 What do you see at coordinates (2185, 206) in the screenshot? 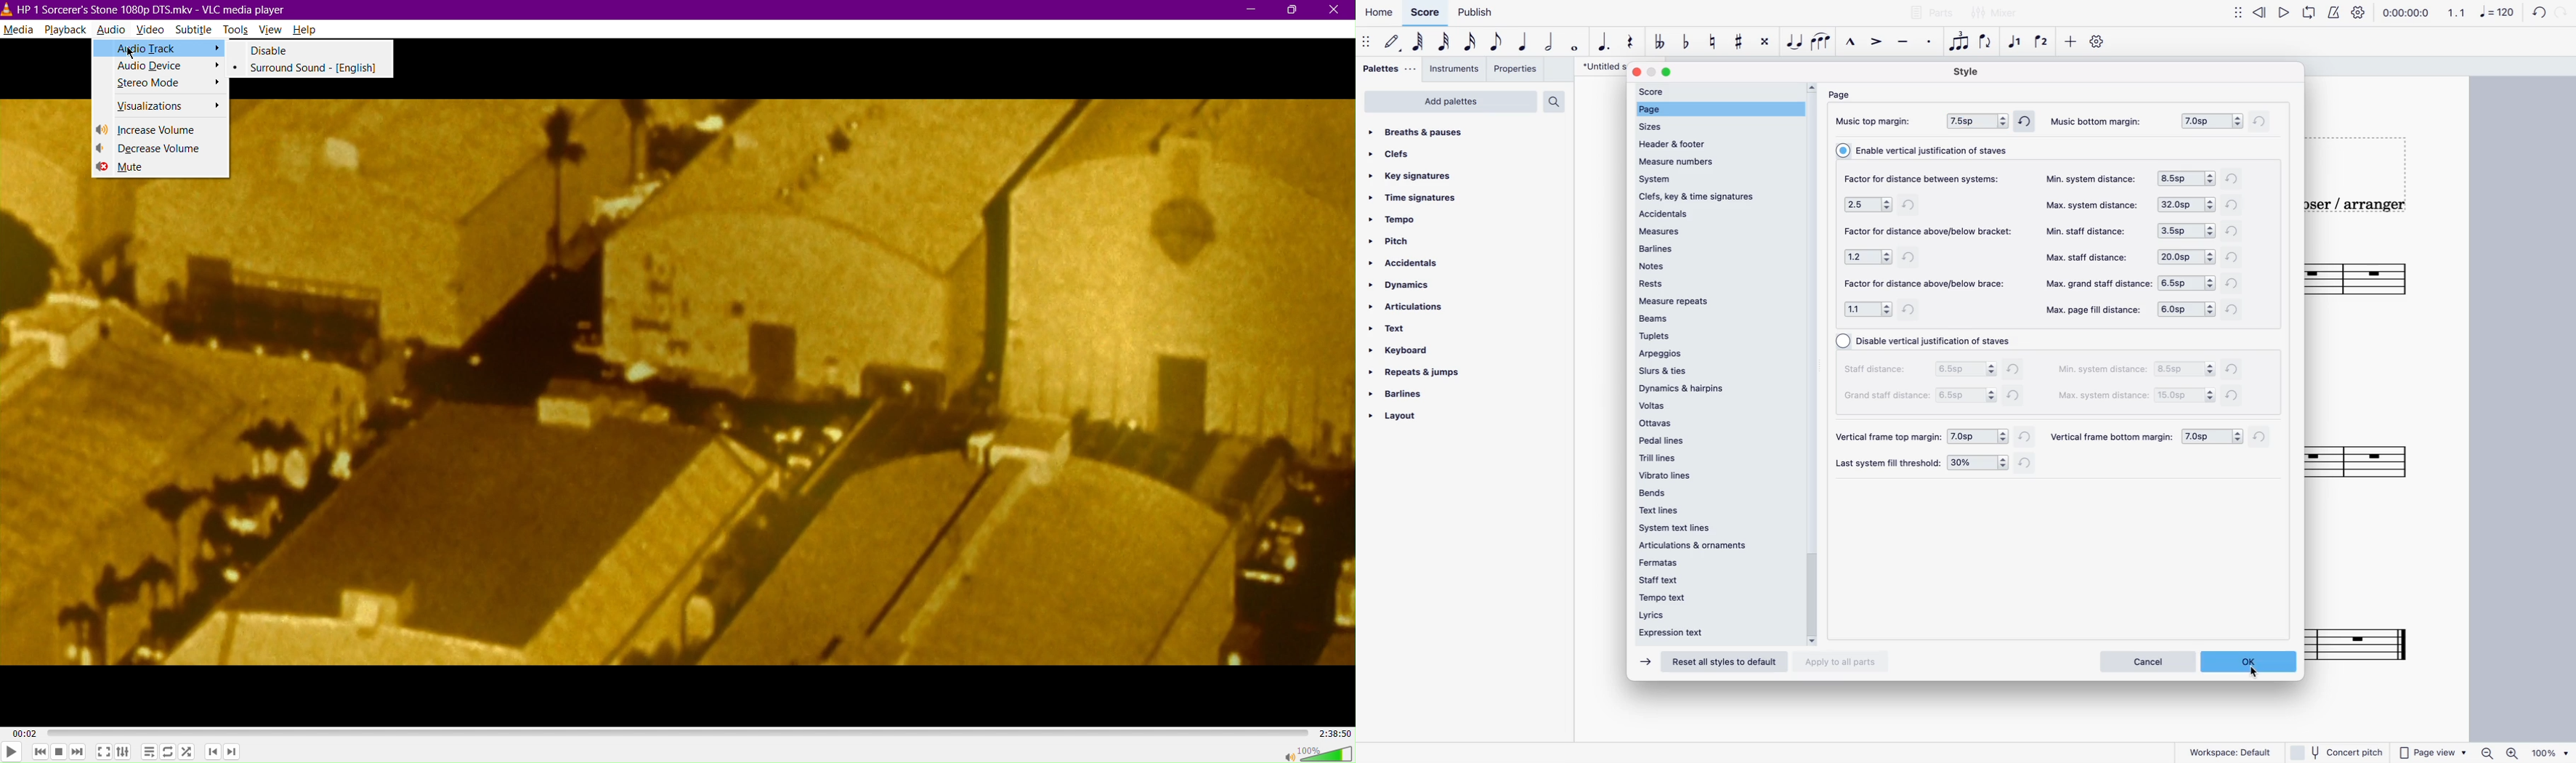
I see `options` at bounding box center [2185, 206].